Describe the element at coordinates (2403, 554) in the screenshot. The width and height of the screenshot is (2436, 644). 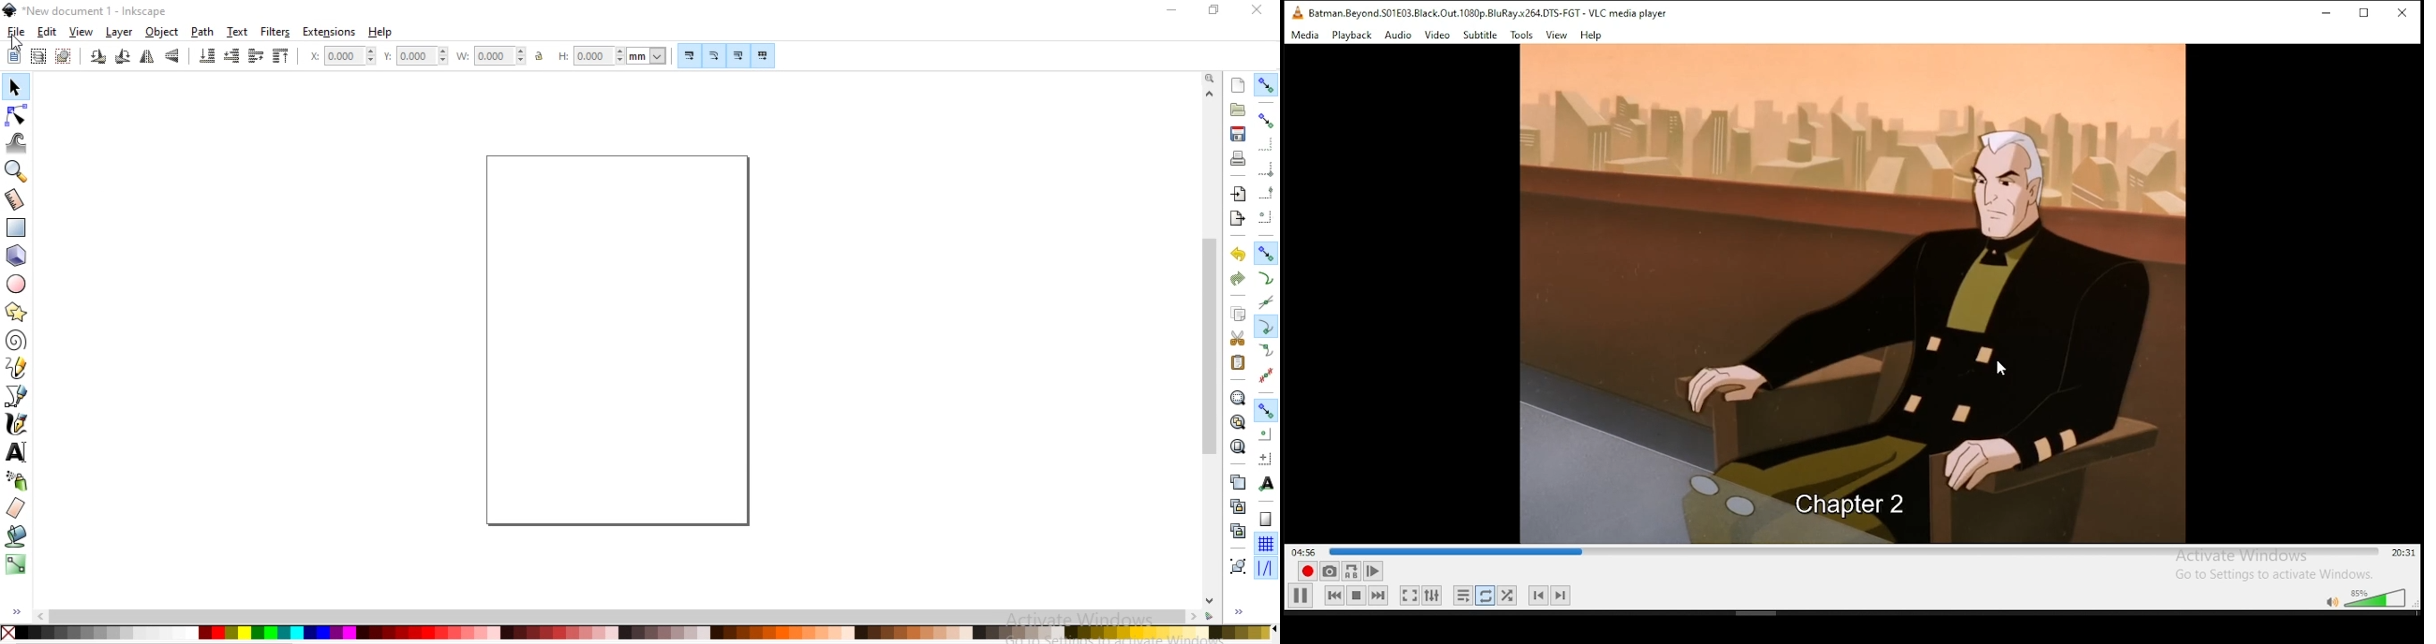
I see `20:31` at that location.